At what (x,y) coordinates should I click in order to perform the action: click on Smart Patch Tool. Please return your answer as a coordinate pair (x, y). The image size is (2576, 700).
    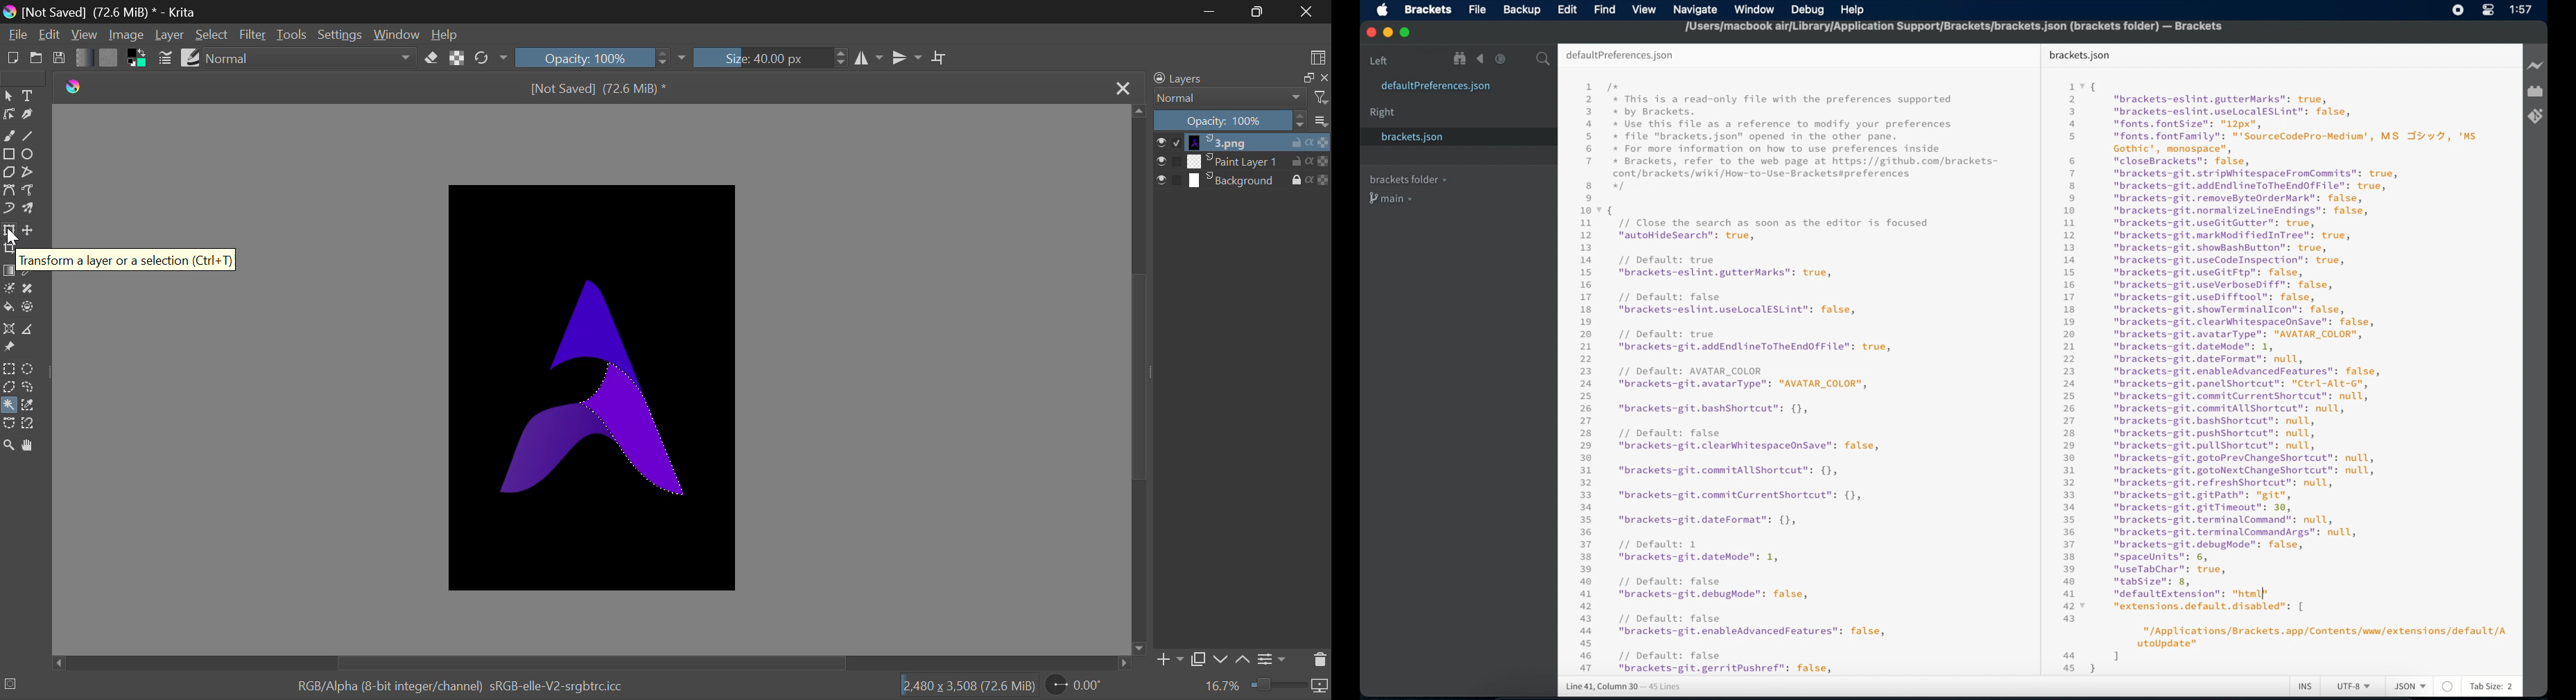
    Looking at the image, I should click on (32, 289).